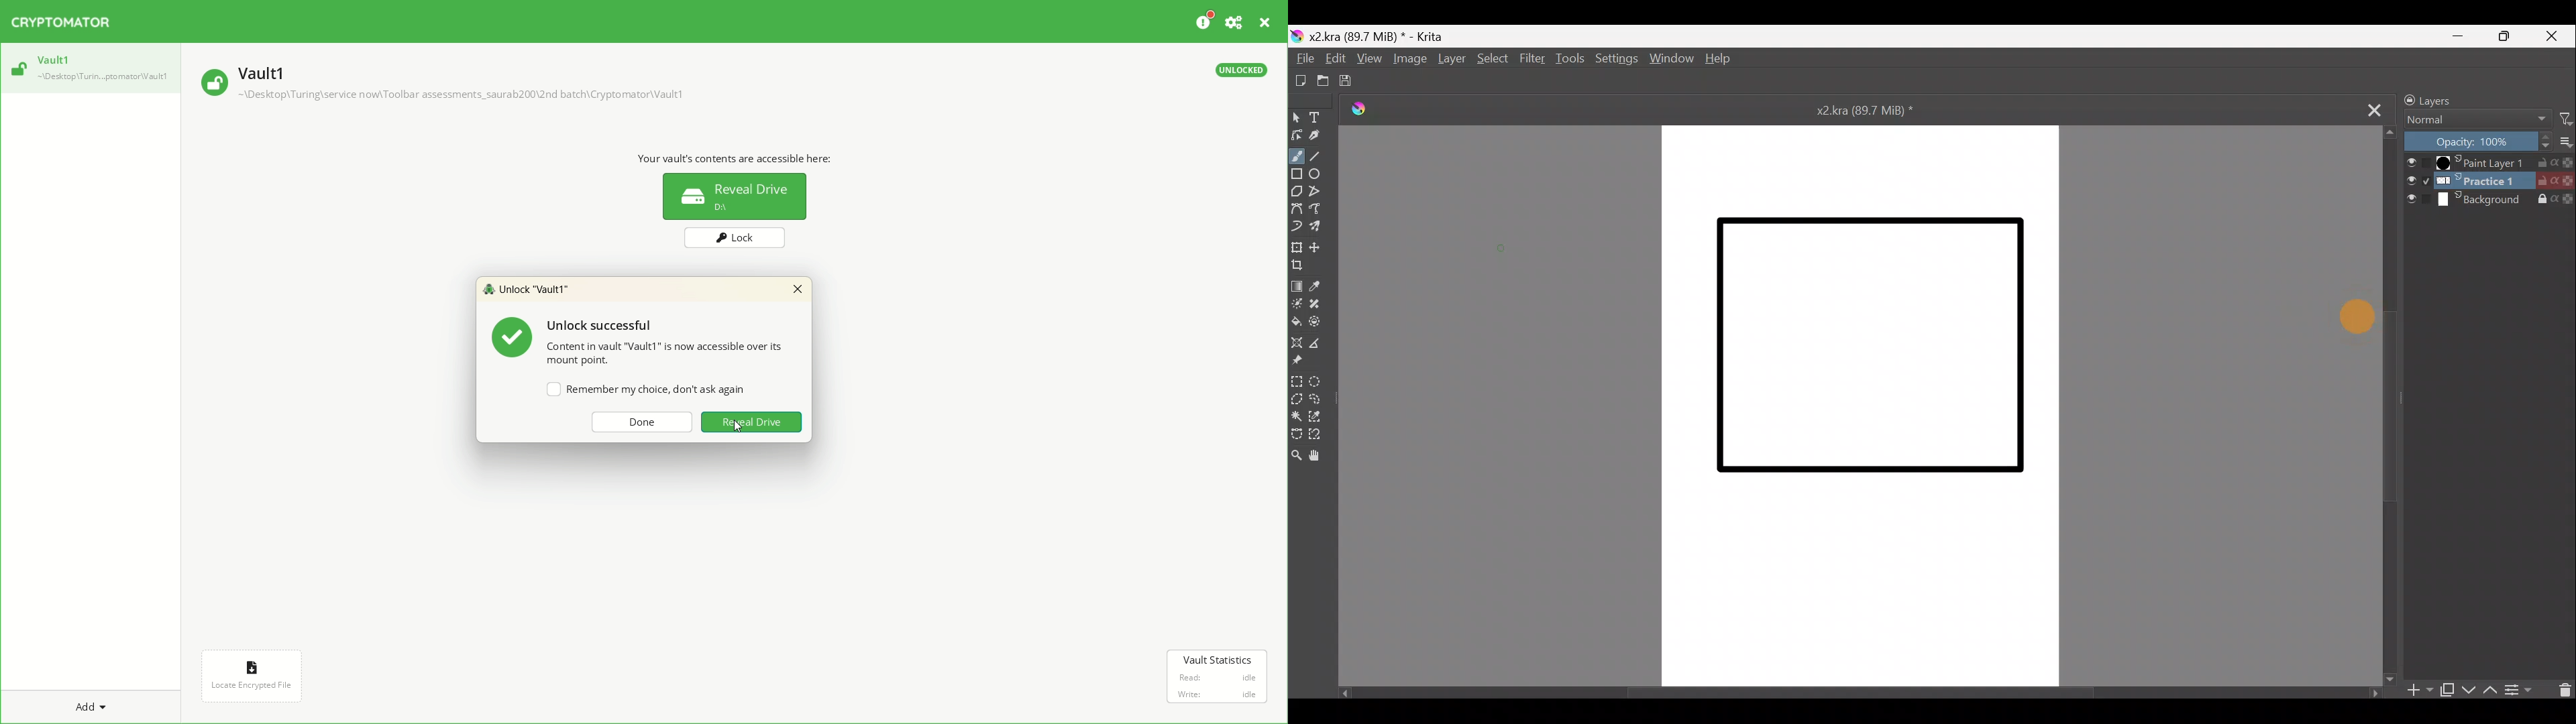 This screenshot has width=2576, height=728. What do you see at coordinates (2369, 108) in the screenshot?
I see `Close tab` at bounding box center [2369, 108].